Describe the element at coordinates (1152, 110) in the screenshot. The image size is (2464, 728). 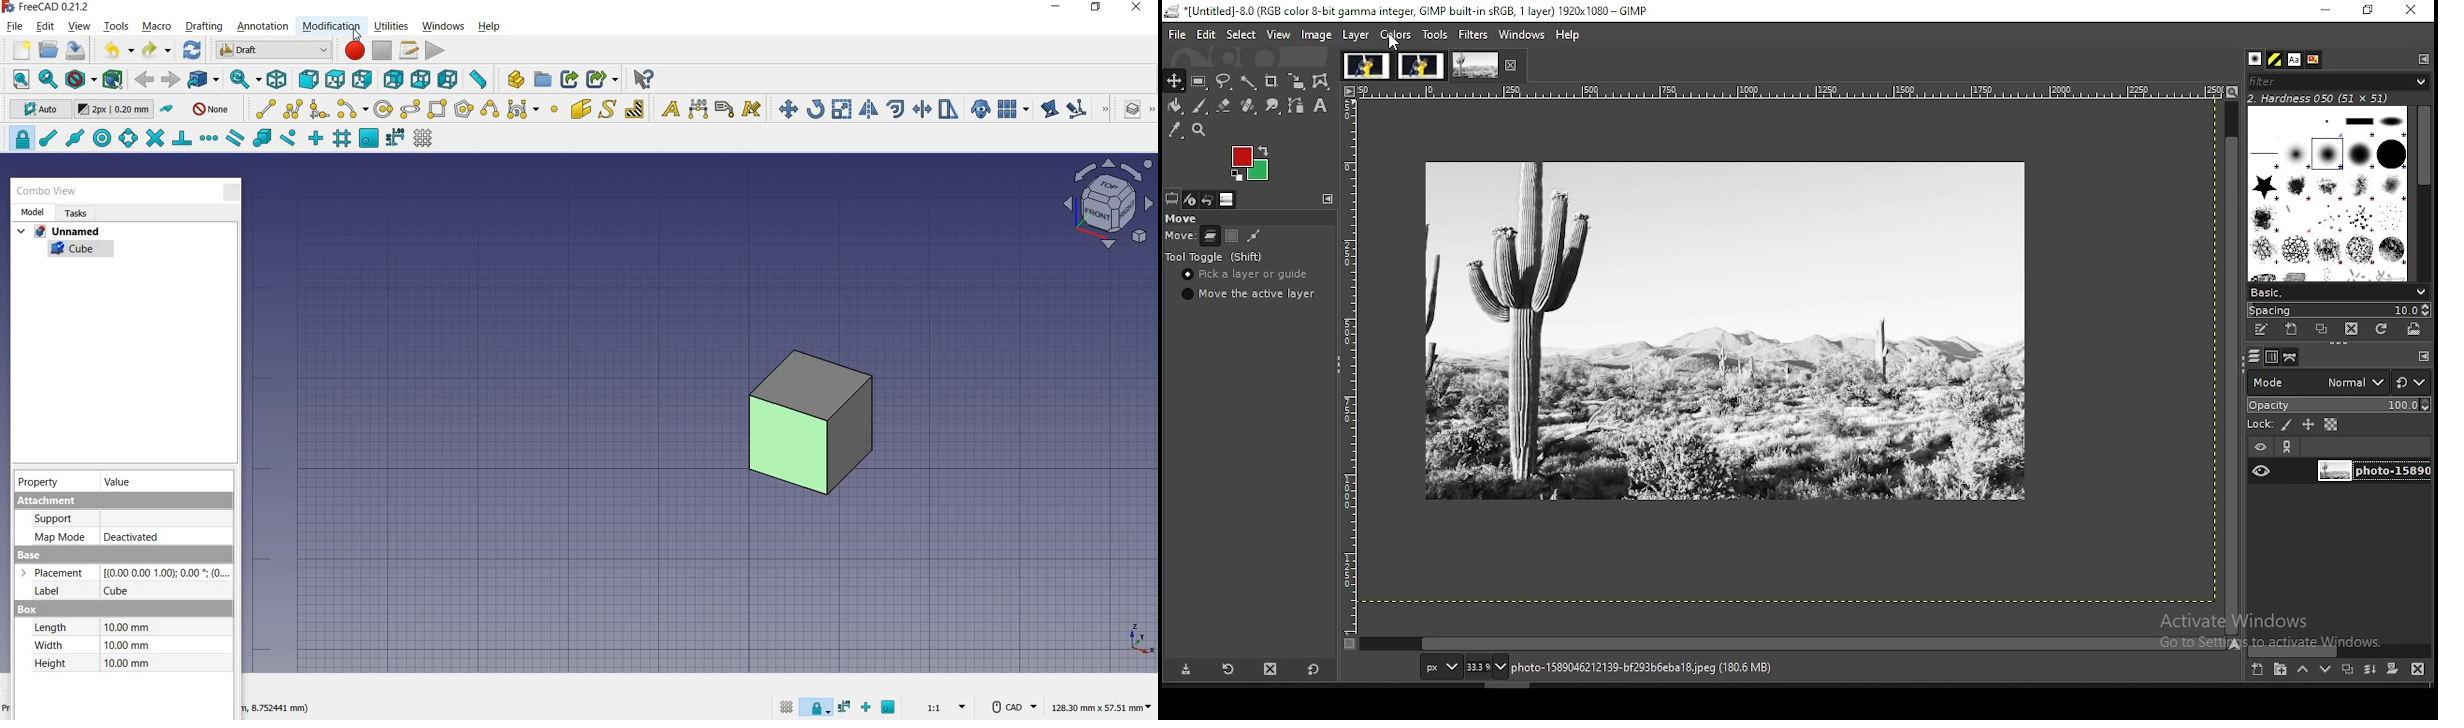
I see `draft utility tools` at that location.